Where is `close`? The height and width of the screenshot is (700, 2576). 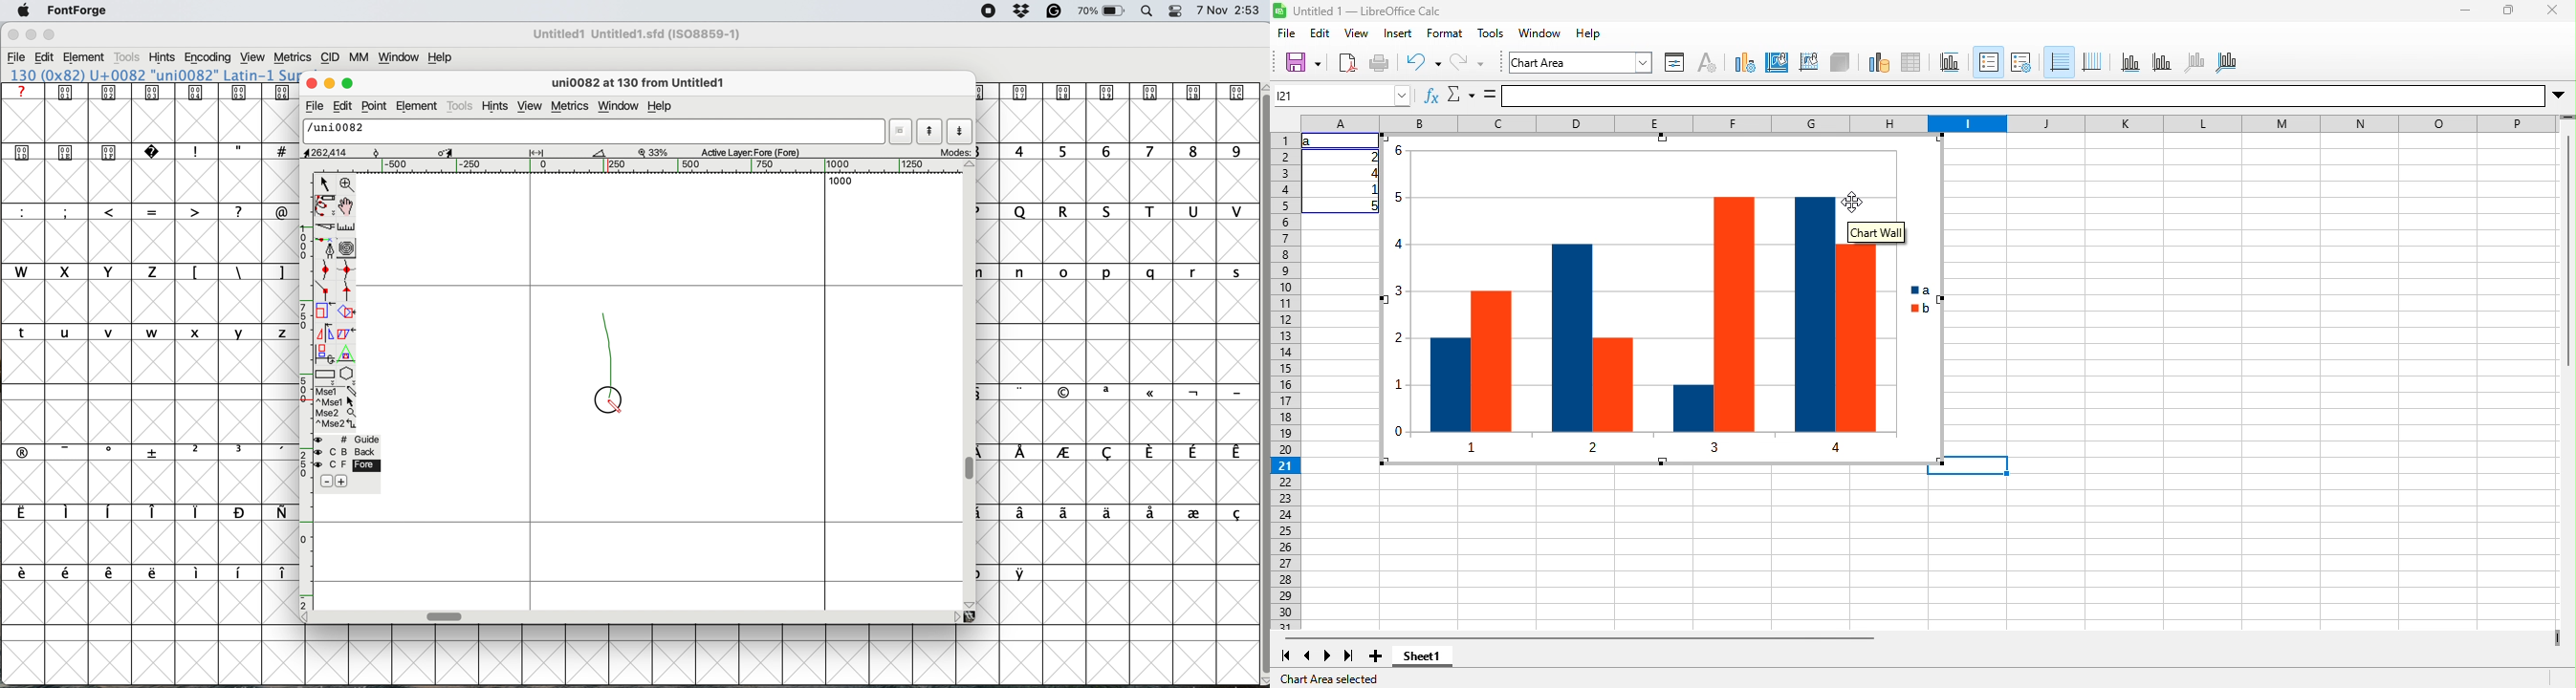 close is located at coordinates (312, 84).